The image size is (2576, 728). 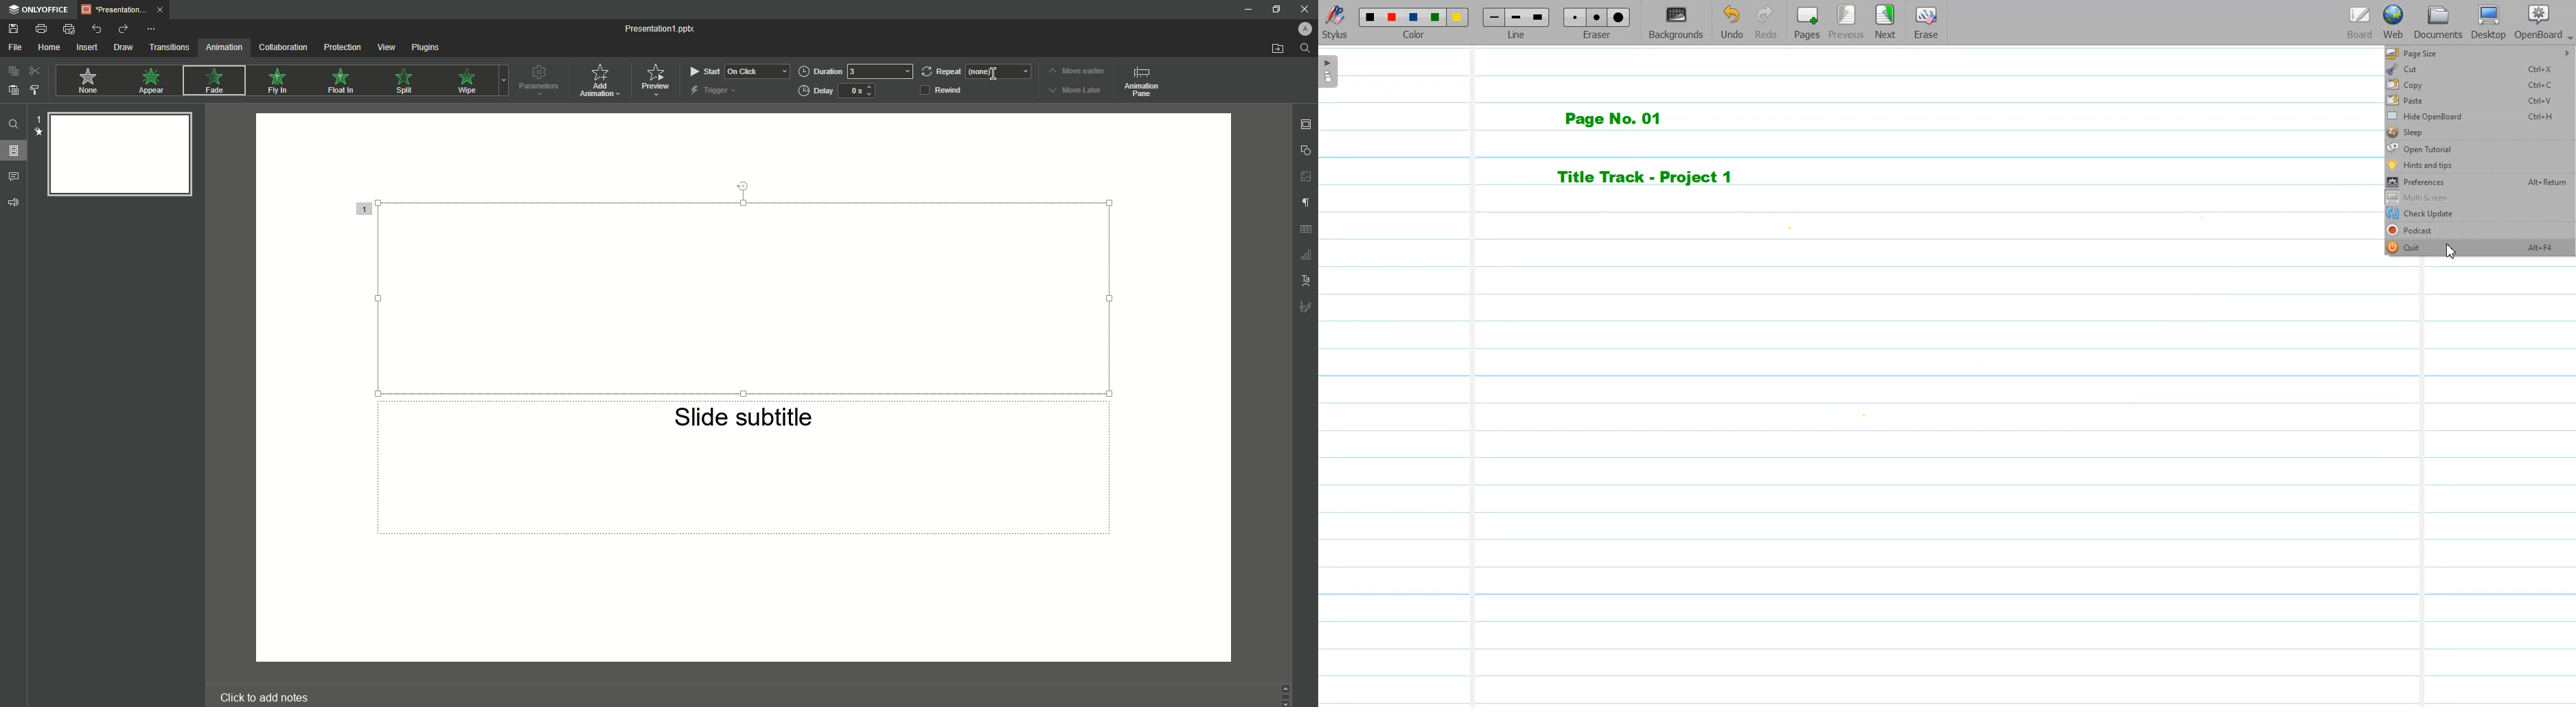 I want to click on Collaboration, so click(x=284, y=47).